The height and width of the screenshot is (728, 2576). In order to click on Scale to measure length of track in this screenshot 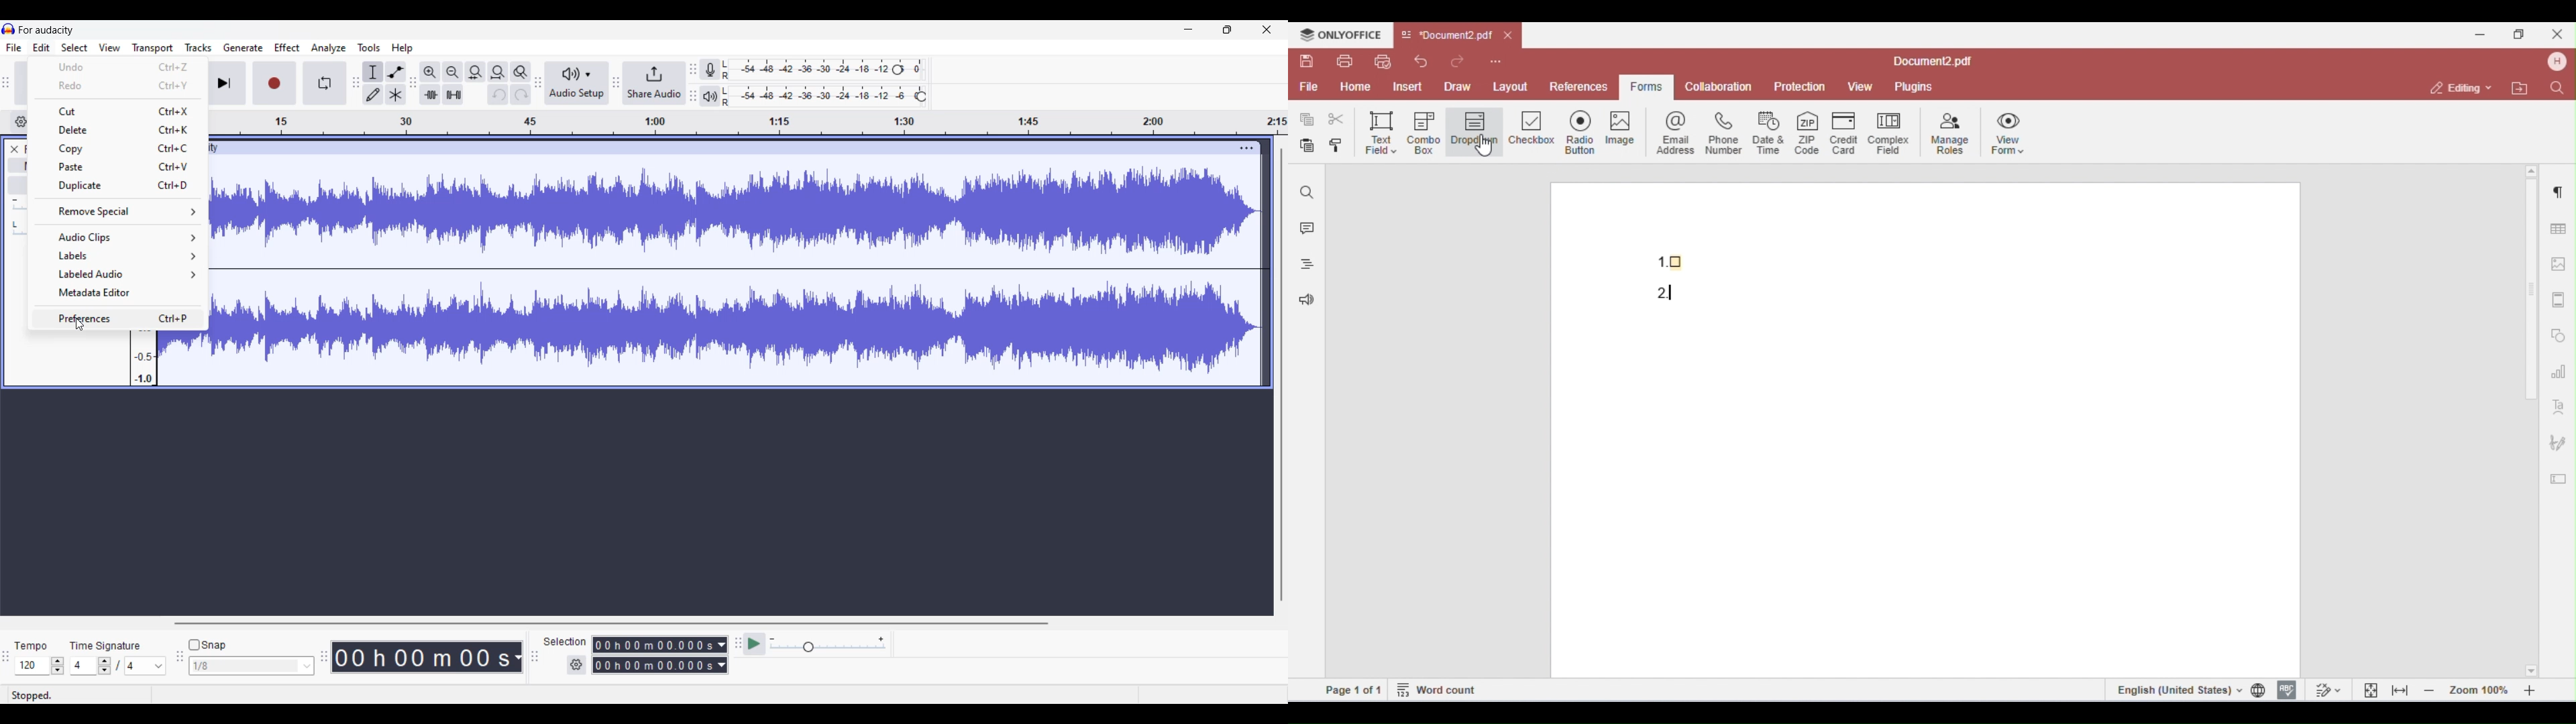, I will do `click(750, 123)`.